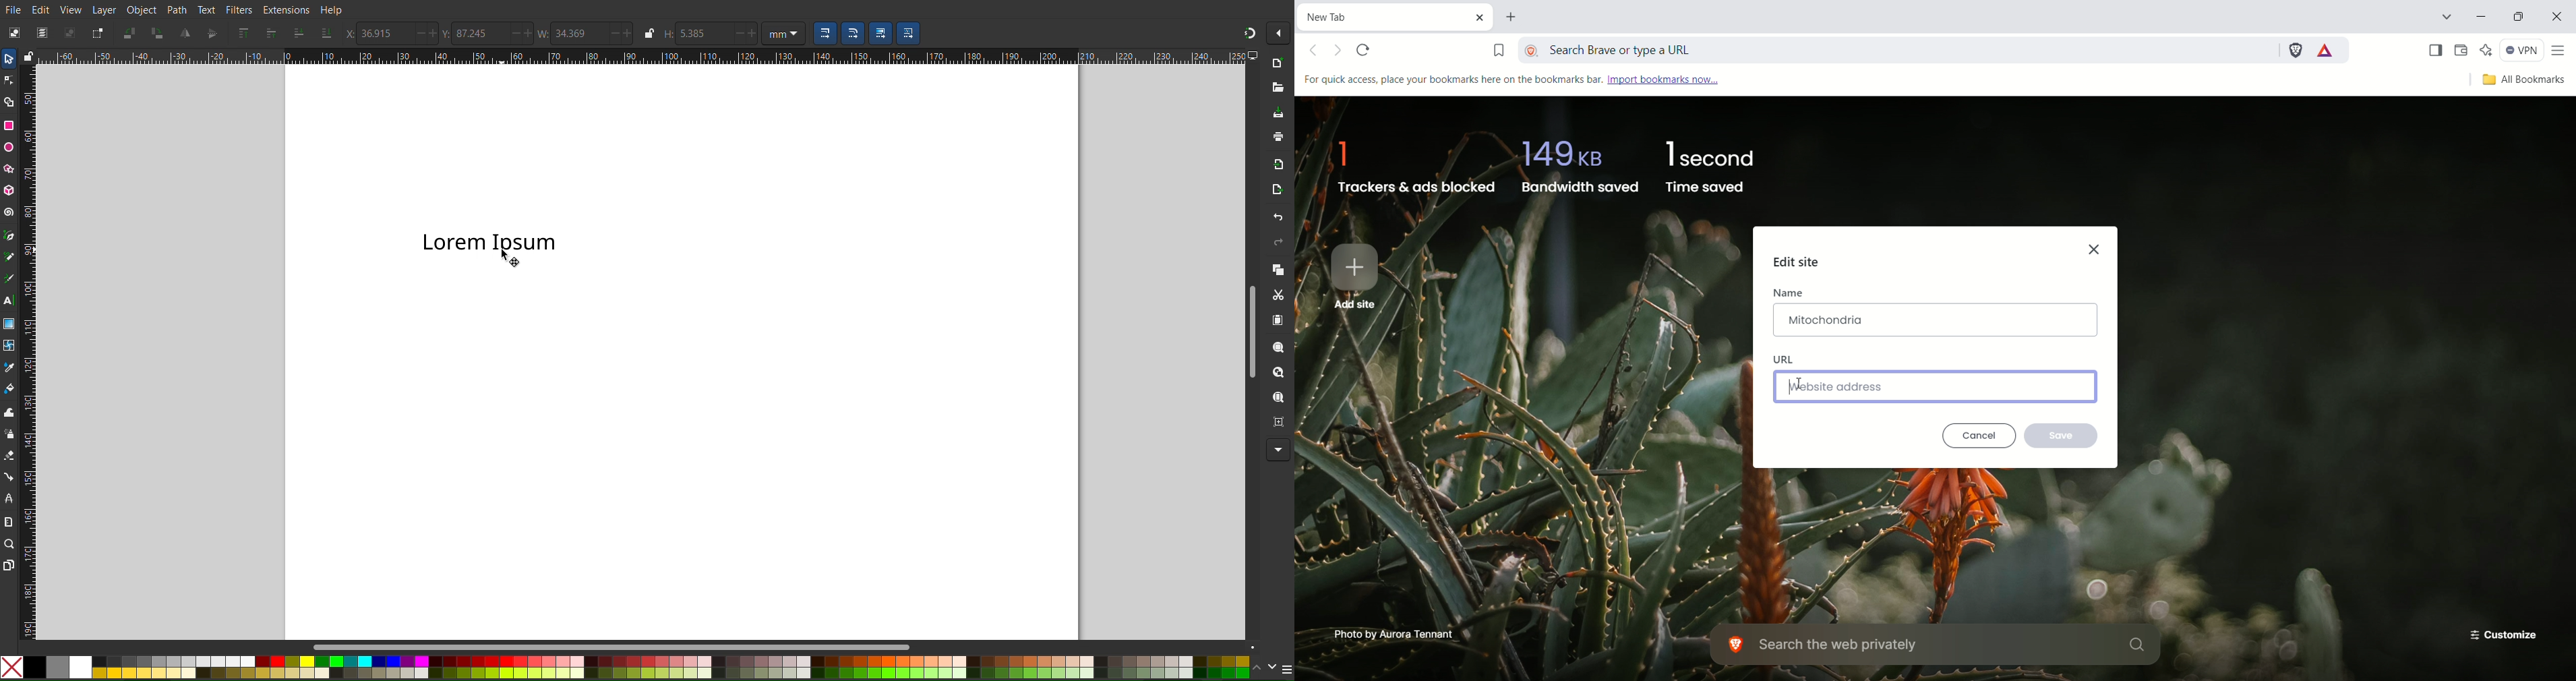  Describe the element at coordinates (1279, 297) in the screenshot. I see `Cut` at that location.